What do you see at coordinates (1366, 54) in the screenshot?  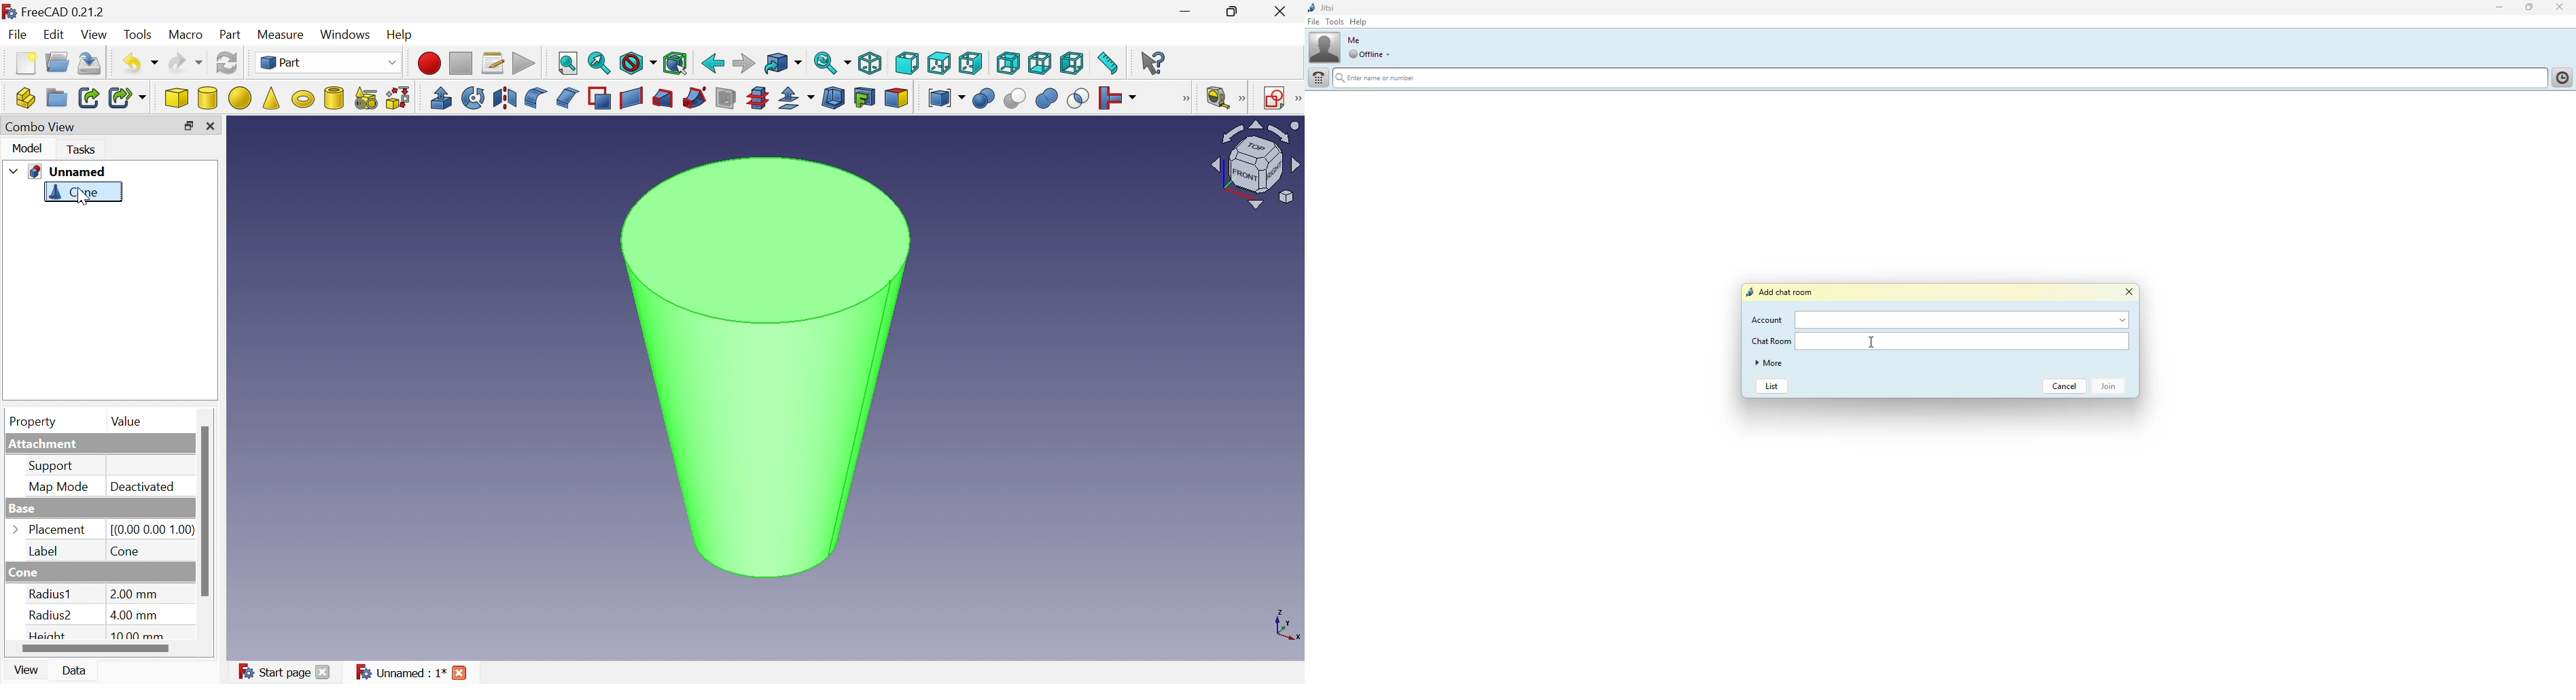 I see `offline` at bounding box center [1366, 54].